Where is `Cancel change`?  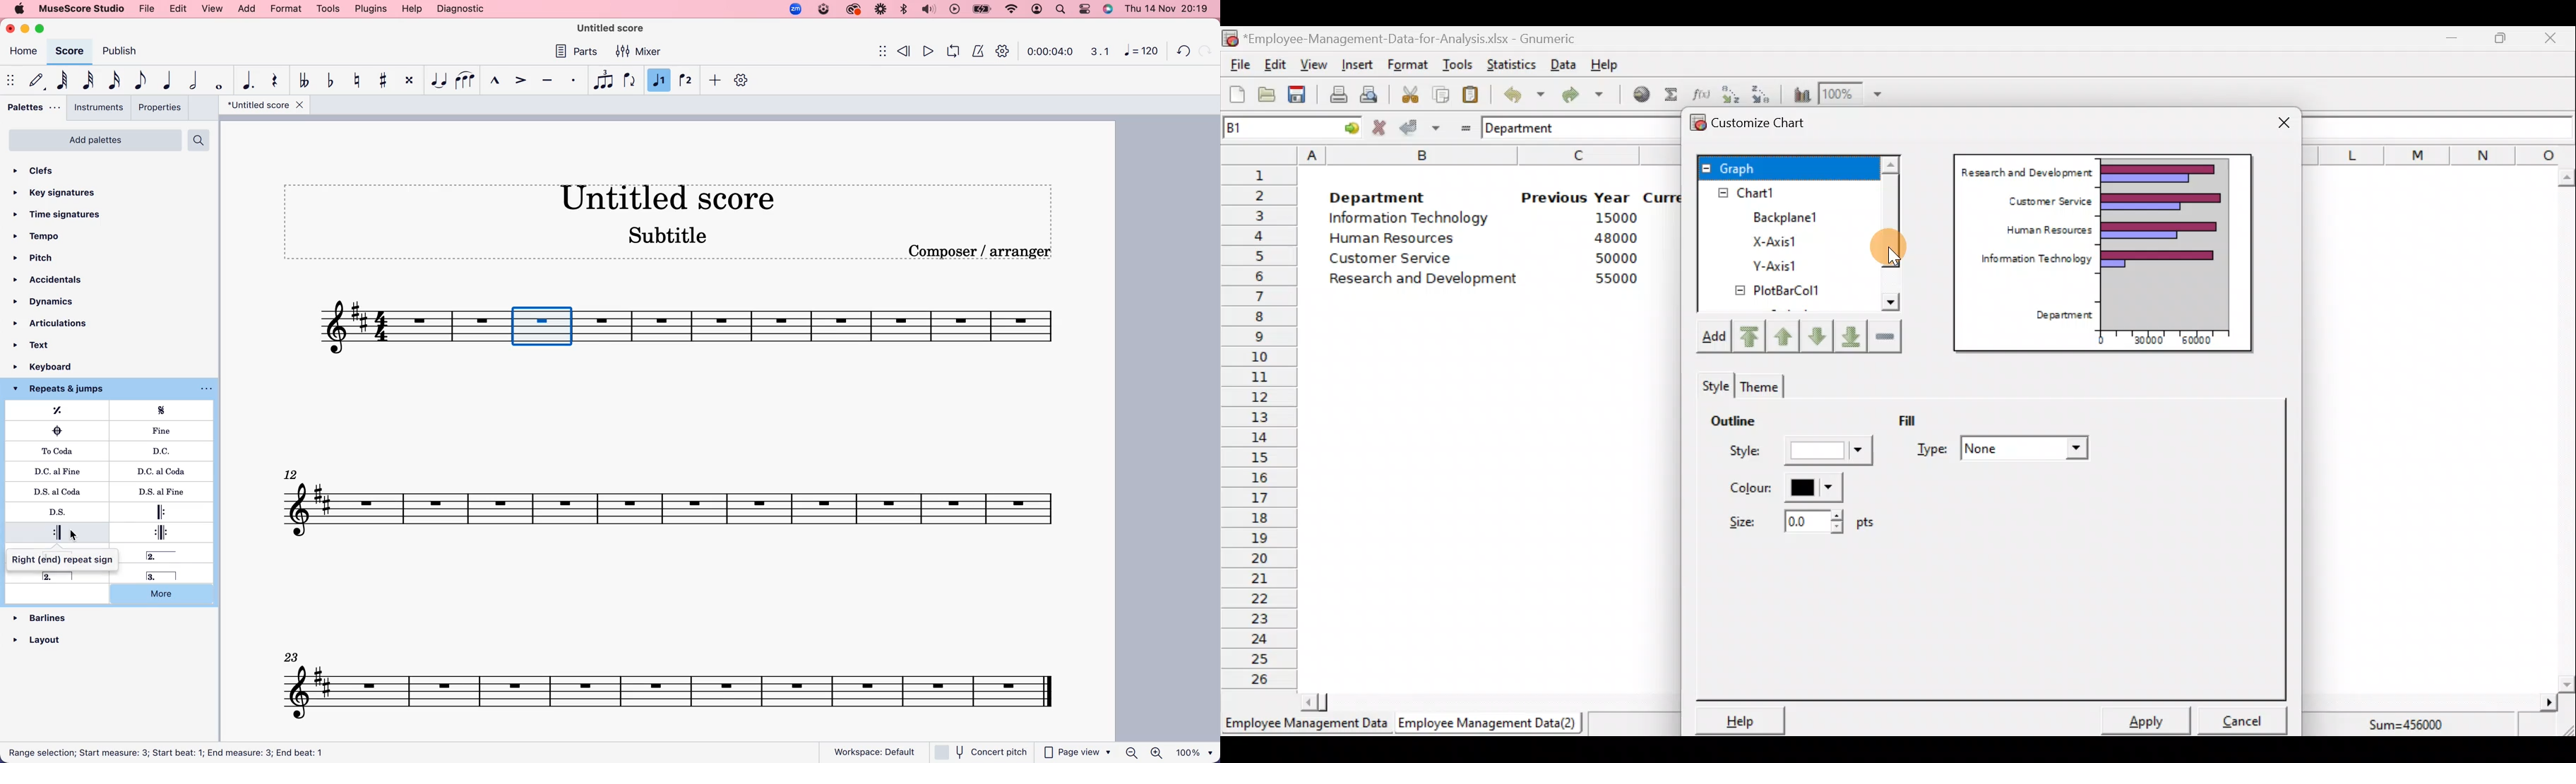 Cancel change is located at coordinates (1381, 127).